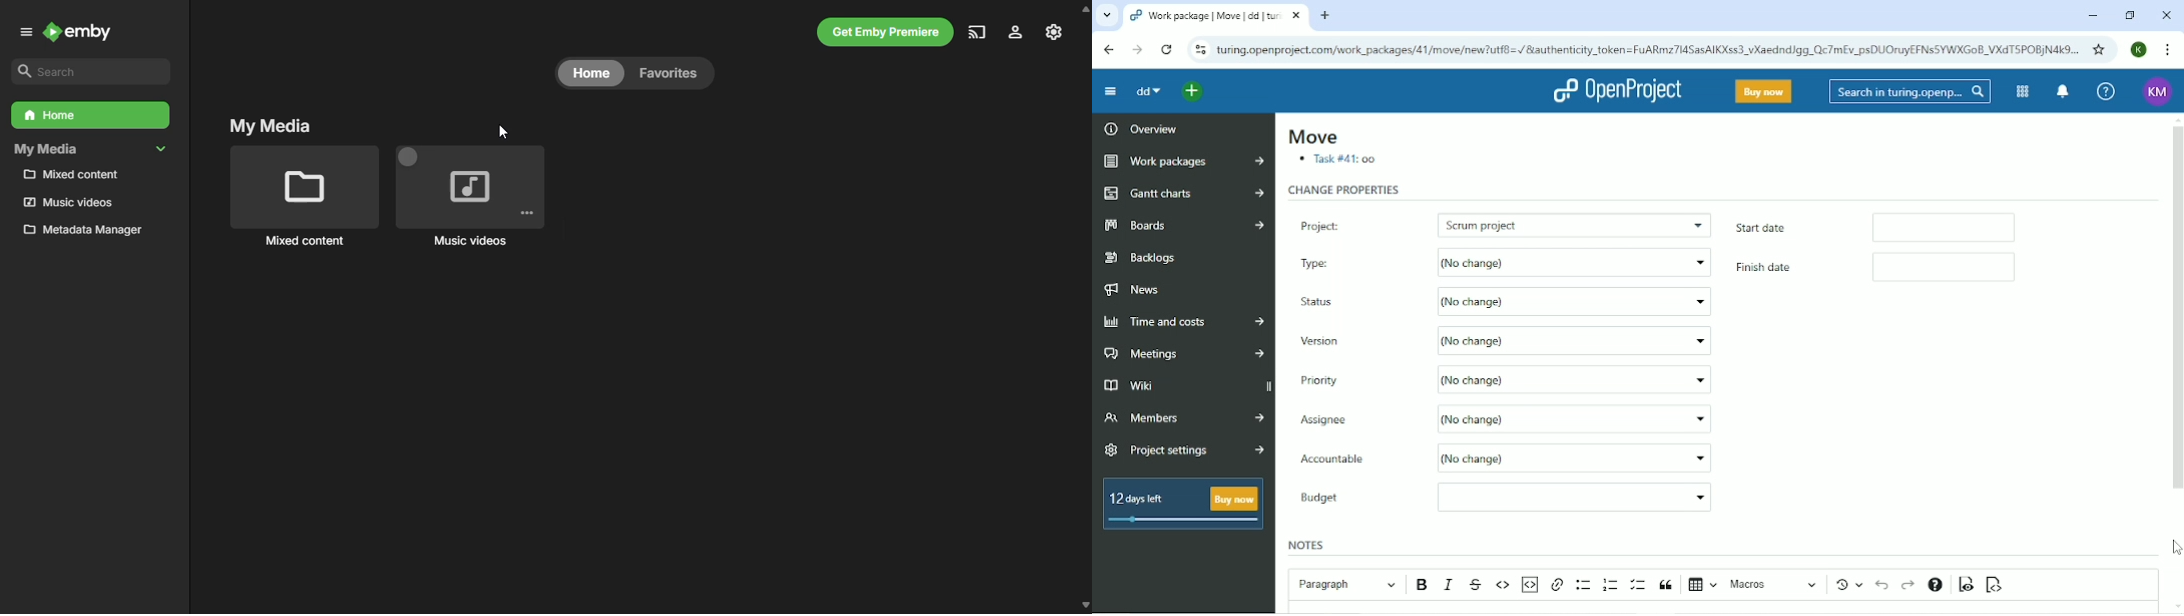 The image size is (2184, 616). Describe the element at coordinates (1340, 161) in the screenshot. I see `Task` at that location.